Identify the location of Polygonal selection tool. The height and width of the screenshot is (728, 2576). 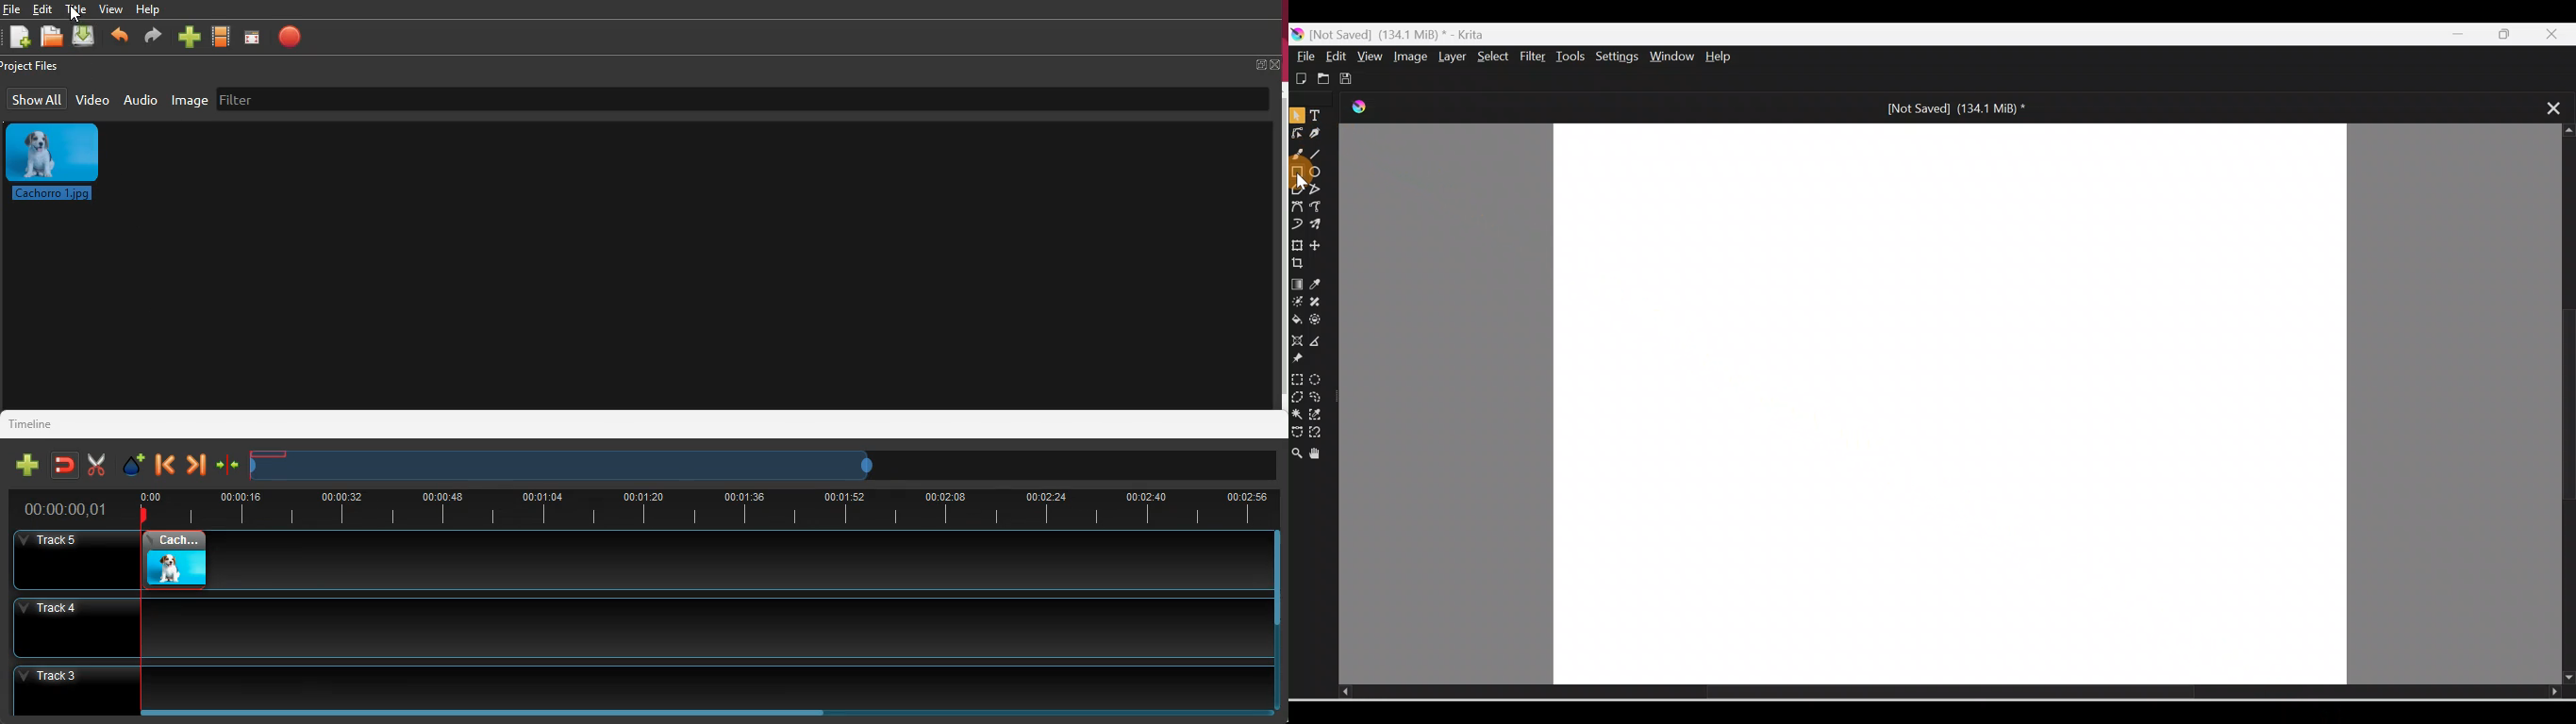
(1297, 396).